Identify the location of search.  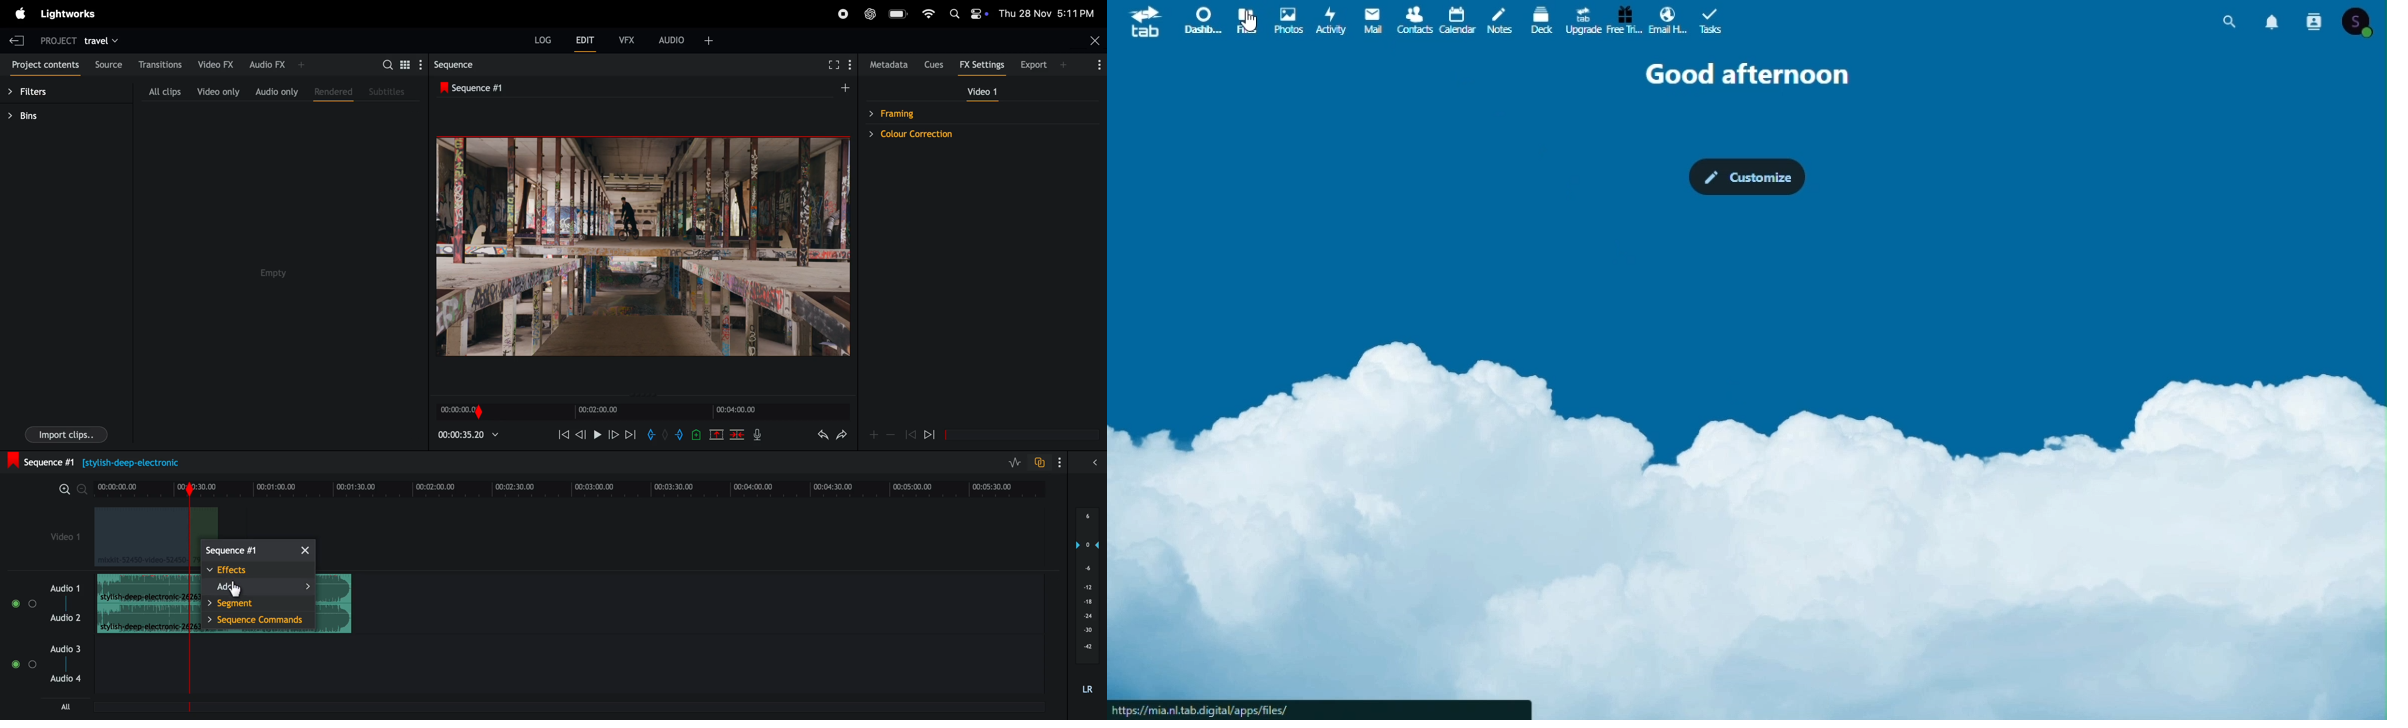
(387, 64).